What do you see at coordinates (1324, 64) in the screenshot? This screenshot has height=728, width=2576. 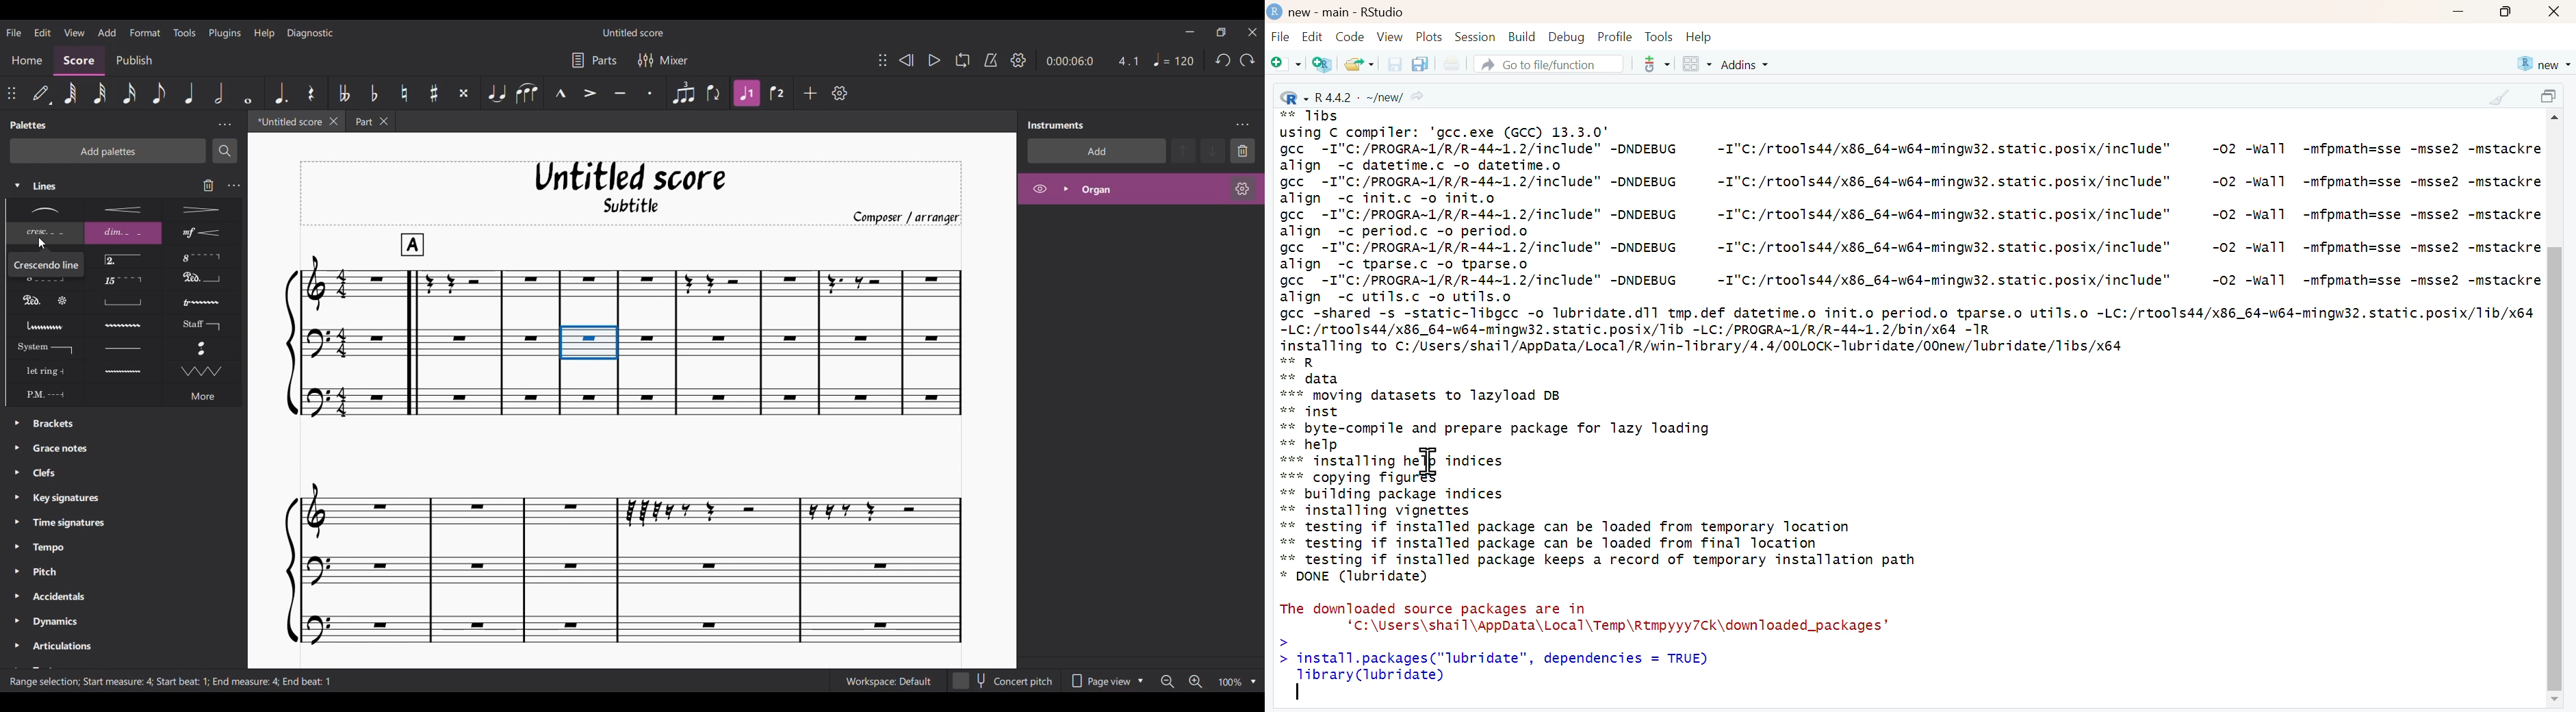 I see `Create a project` at bounding box center [1324, 64].